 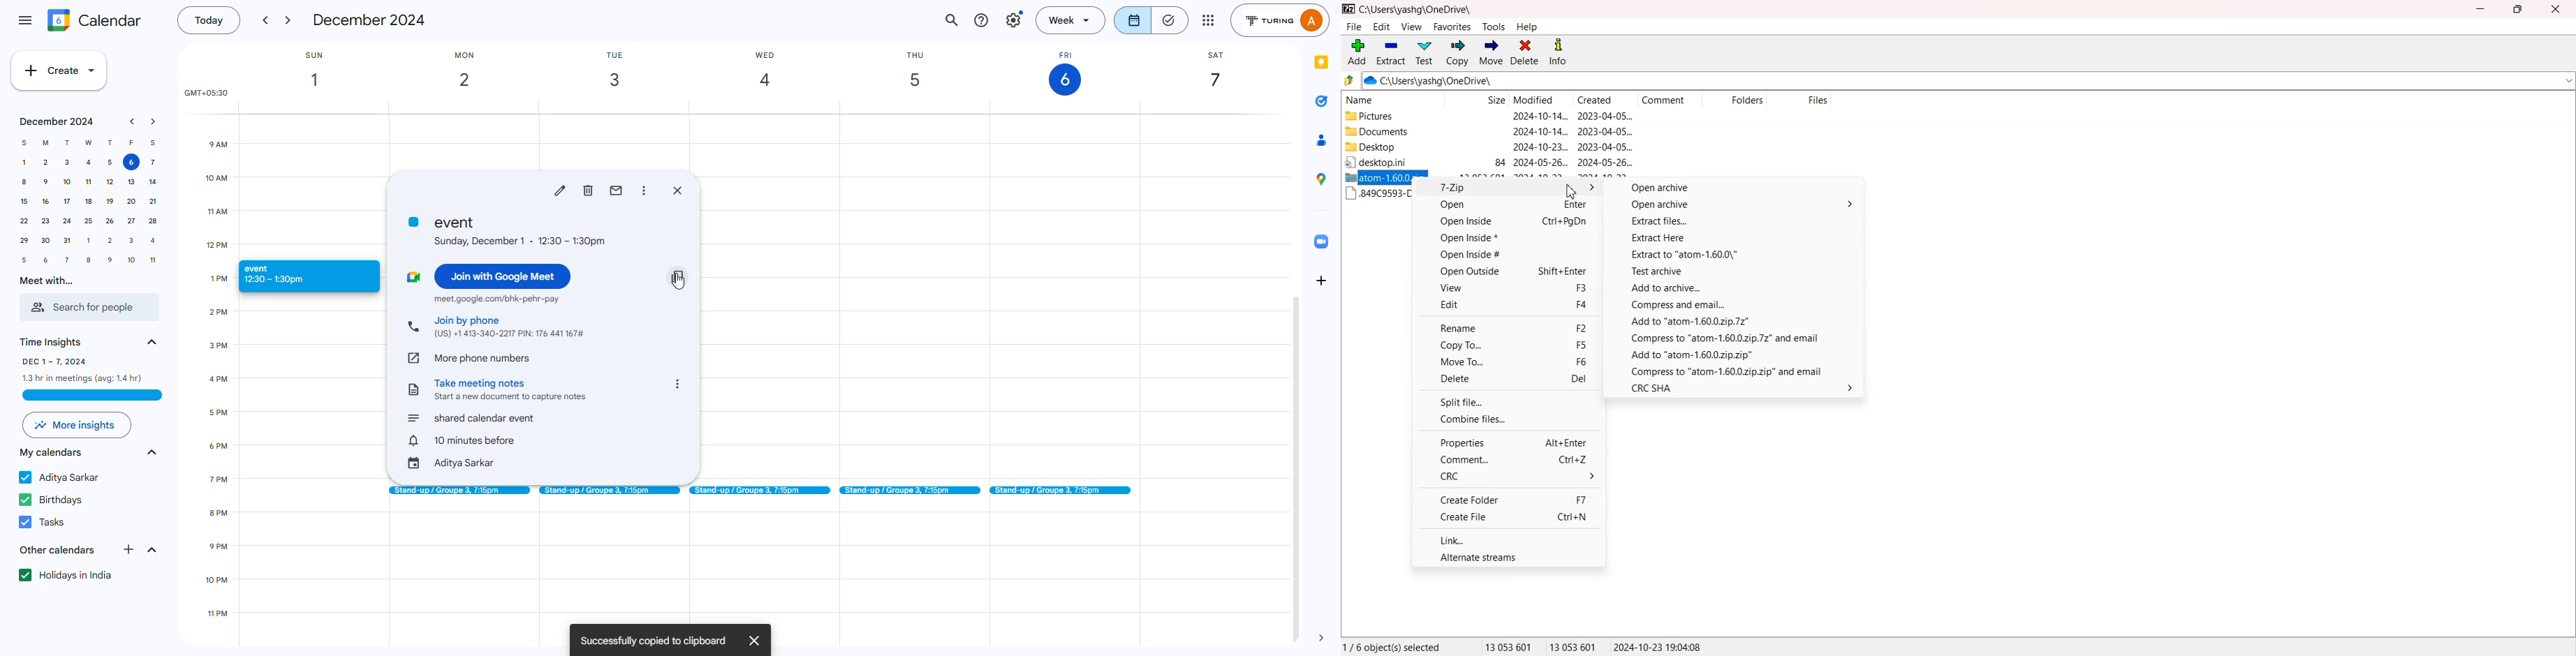 What do you see at coordinates (1509, 401) in the screenshot?
I see `Split file` at bounding box center [1509, 401].